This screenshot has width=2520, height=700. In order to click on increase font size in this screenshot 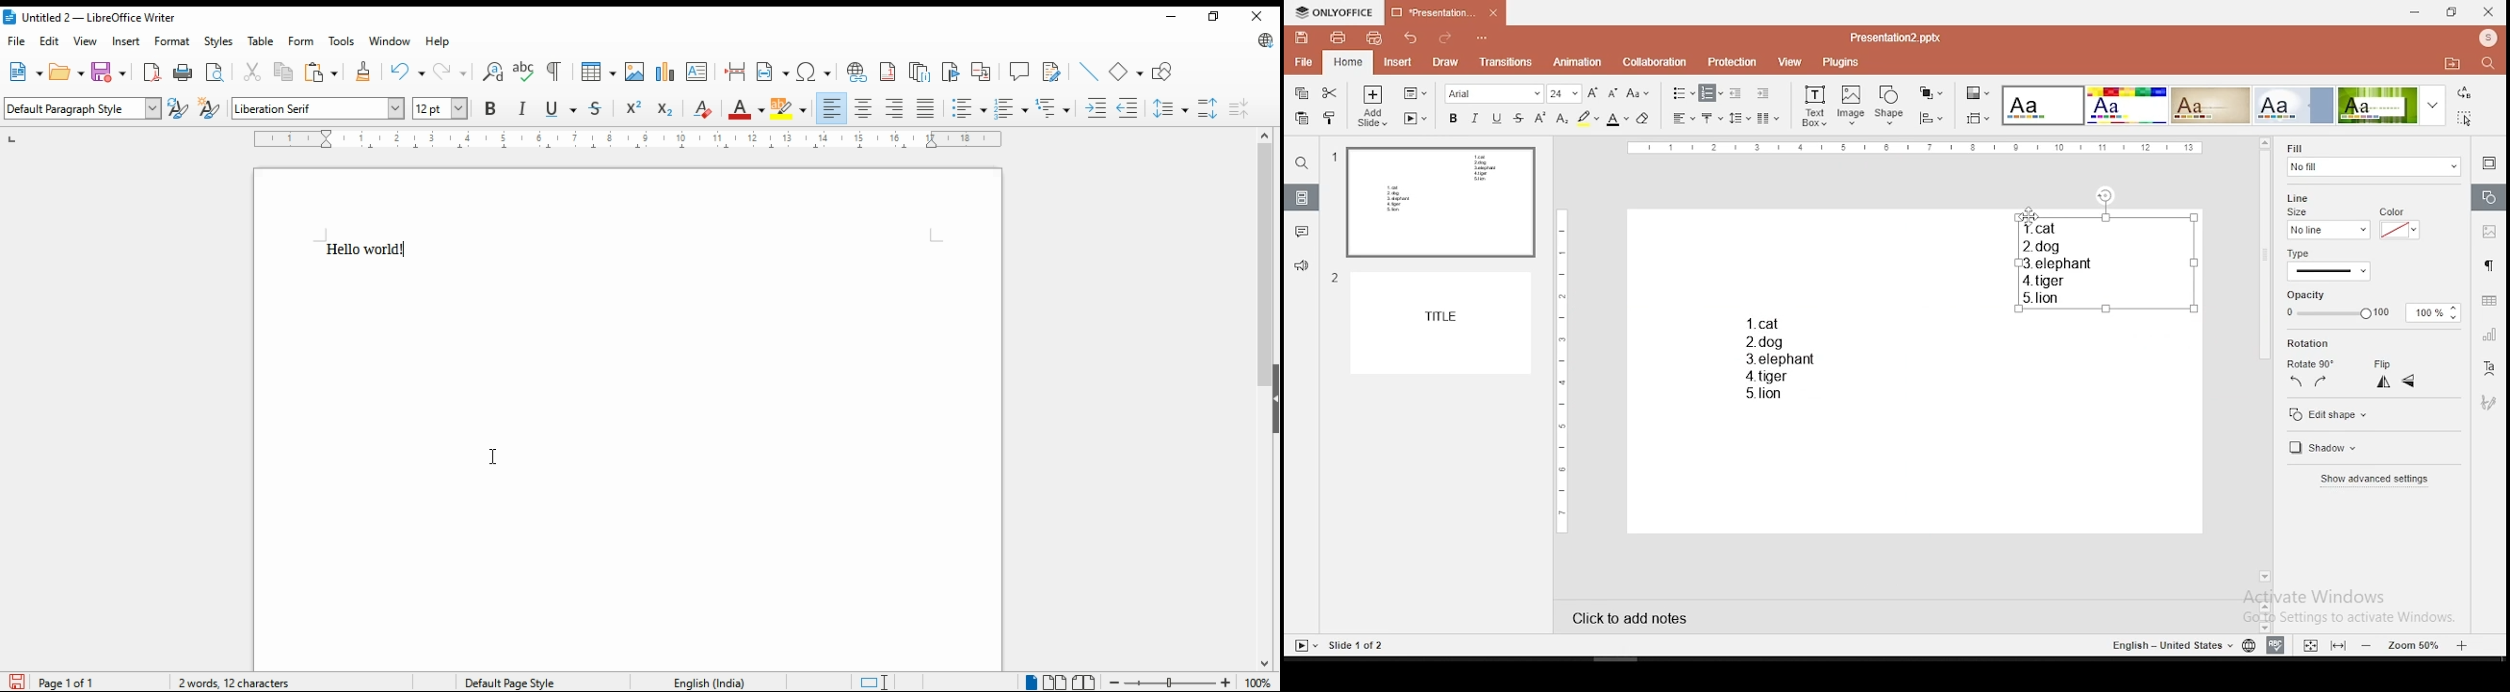, I will do `click(1591, 92)`.